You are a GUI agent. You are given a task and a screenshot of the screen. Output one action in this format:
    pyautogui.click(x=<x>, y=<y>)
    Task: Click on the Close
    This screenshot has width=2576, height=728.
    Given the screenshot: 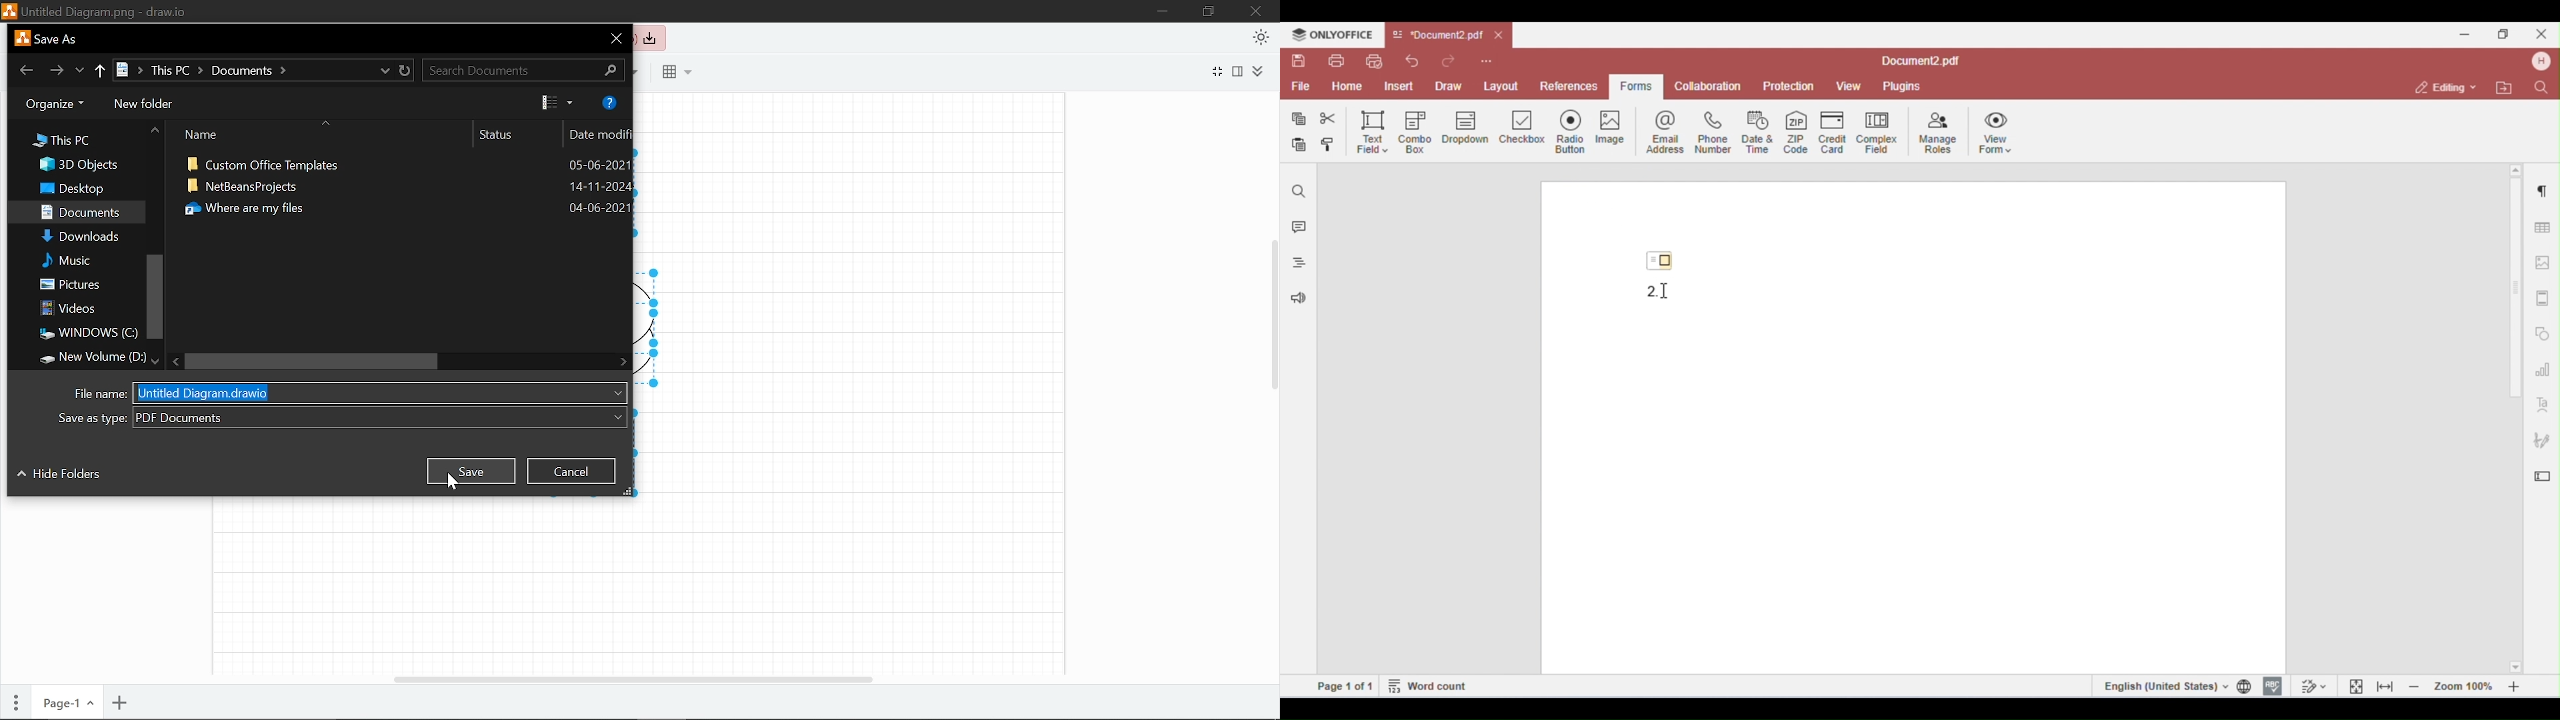 What is the action you would take?
    pyautogui.click(x=616, y=39)
    